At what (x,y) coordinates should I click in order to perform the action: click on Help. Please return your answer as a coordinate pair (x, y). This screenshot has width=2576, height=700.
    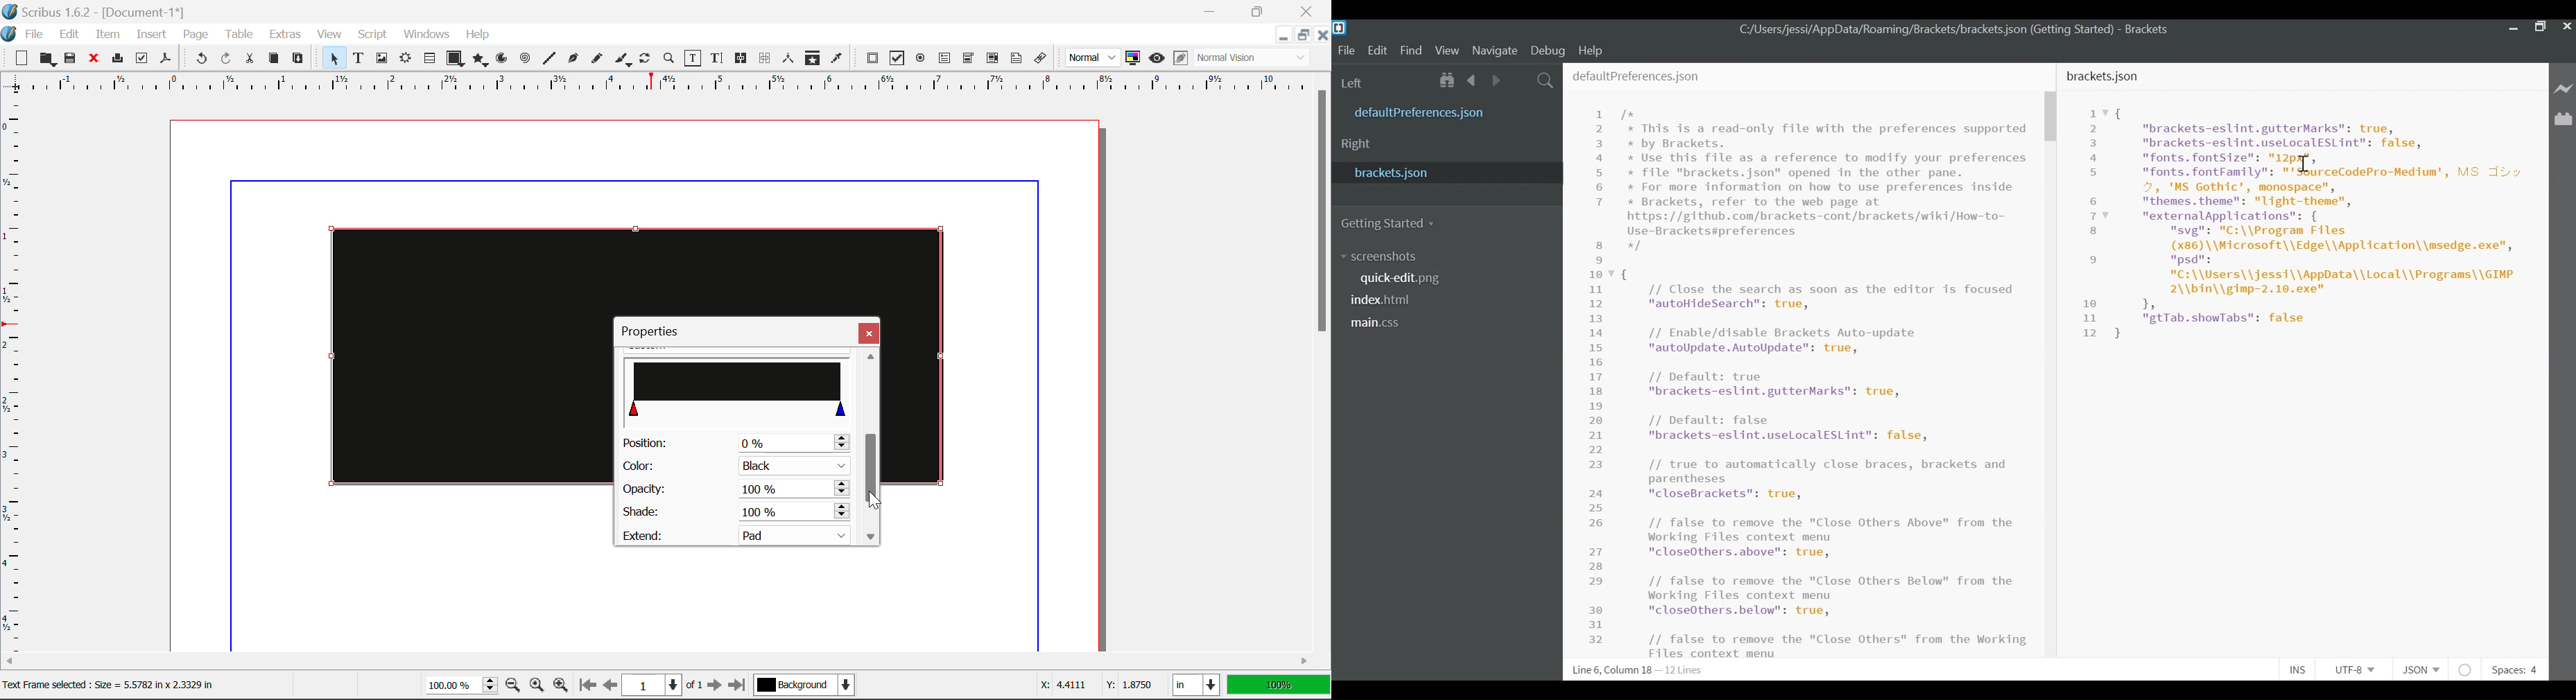
    Looking at the image, I should click on (1591, 51).